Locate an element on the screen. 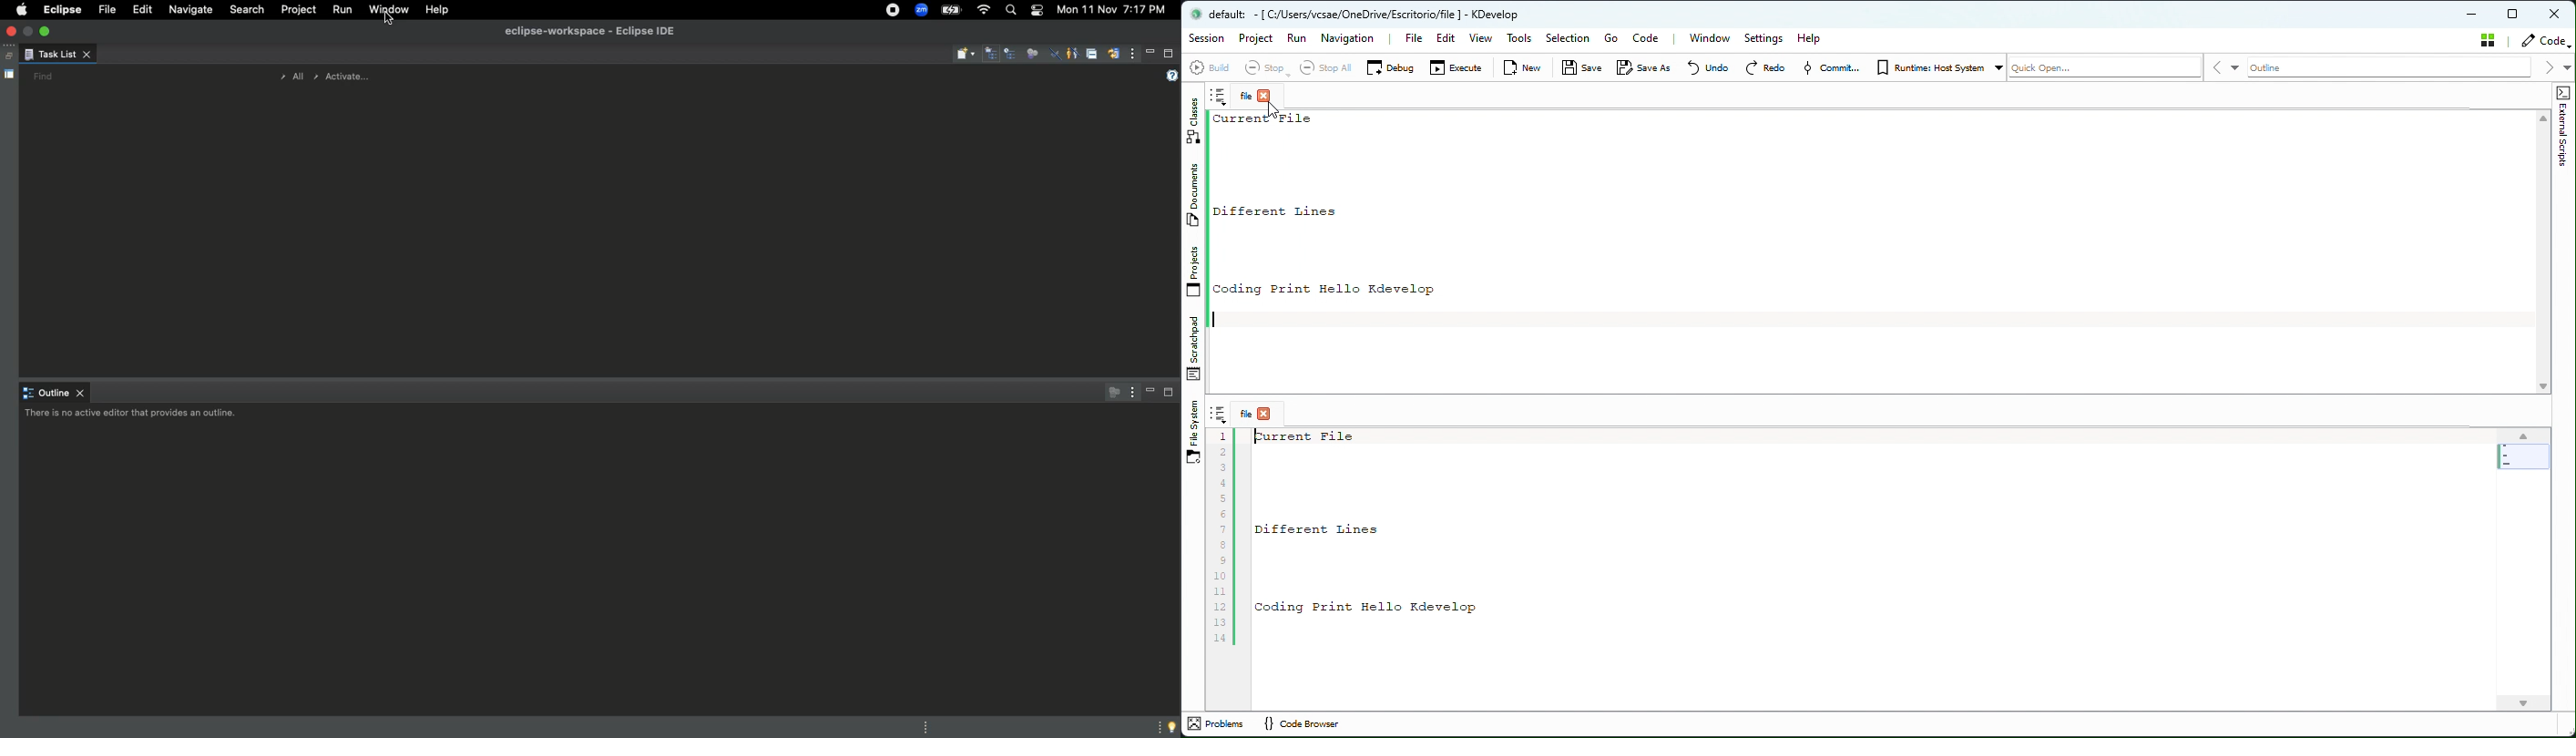 The height and width of the screenshot is (756, 2576). Tip of the day is located at coordinates (1173, 727).